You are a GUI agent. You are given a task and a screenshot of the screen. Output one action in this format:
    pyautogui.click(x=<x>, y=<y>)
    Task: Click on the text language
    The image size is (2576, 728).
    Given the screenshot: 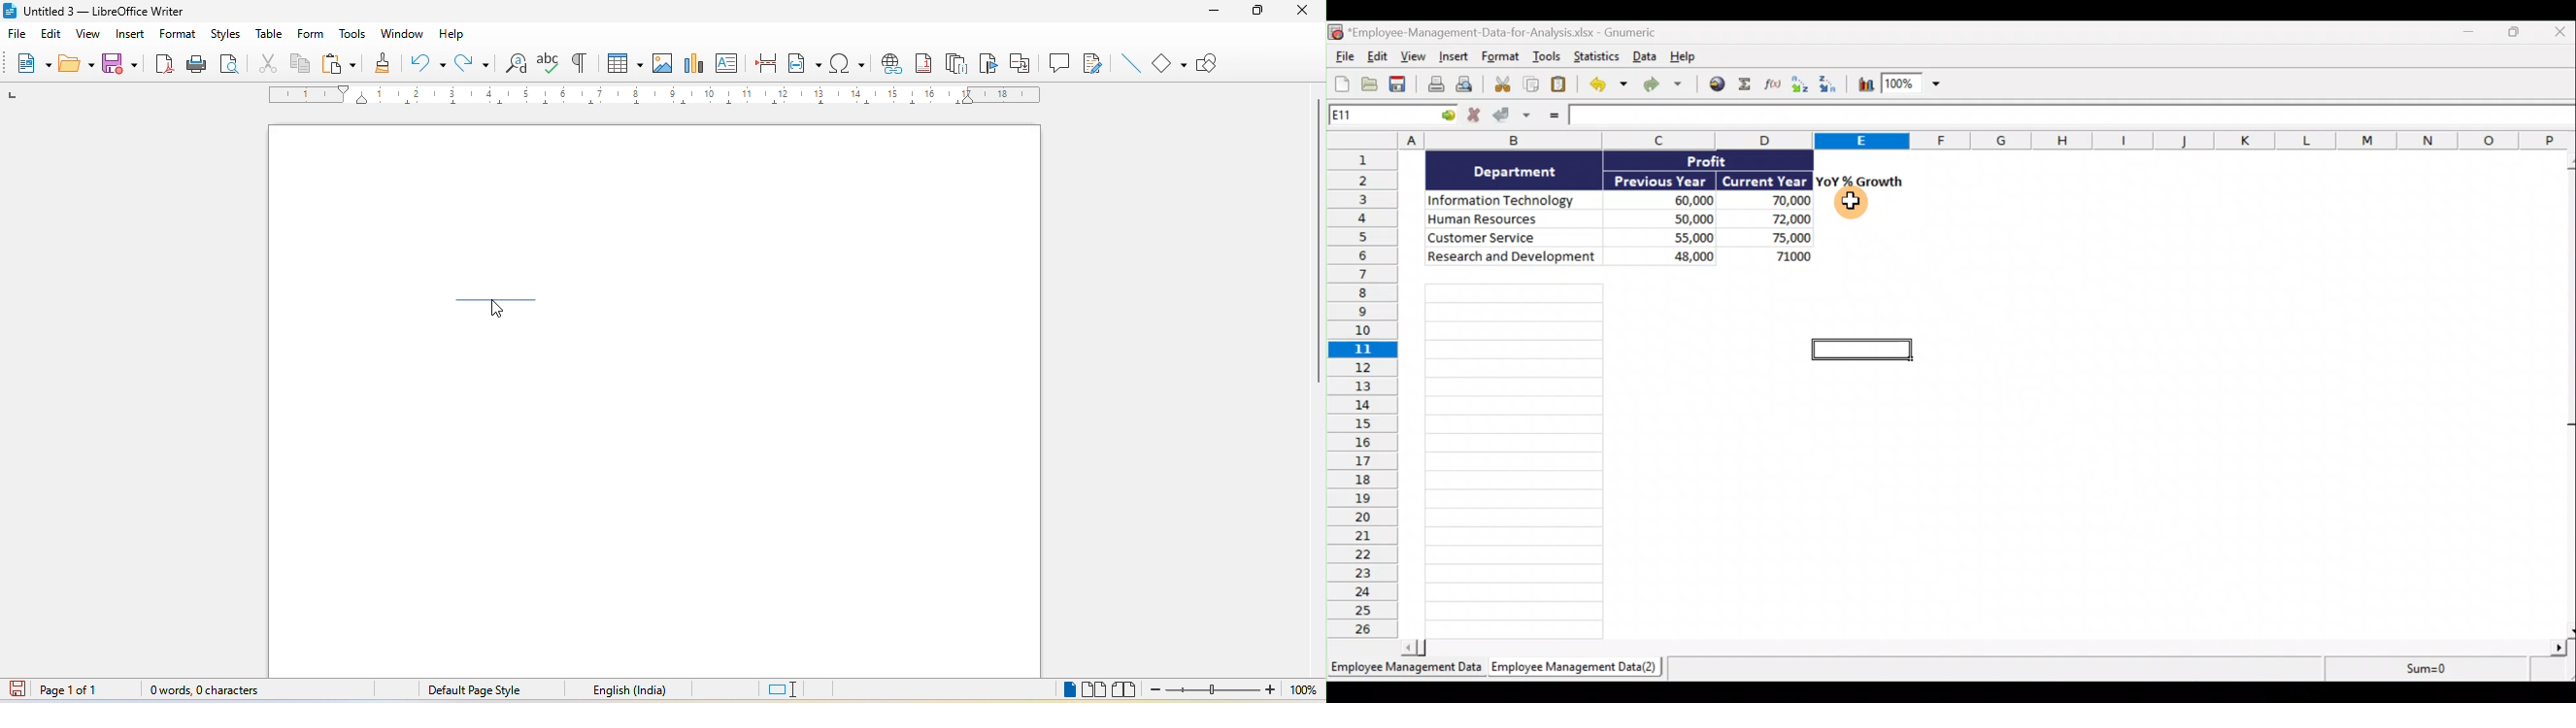 What is the action you would take?
    pyautogui.click(x=627, y=690)
    